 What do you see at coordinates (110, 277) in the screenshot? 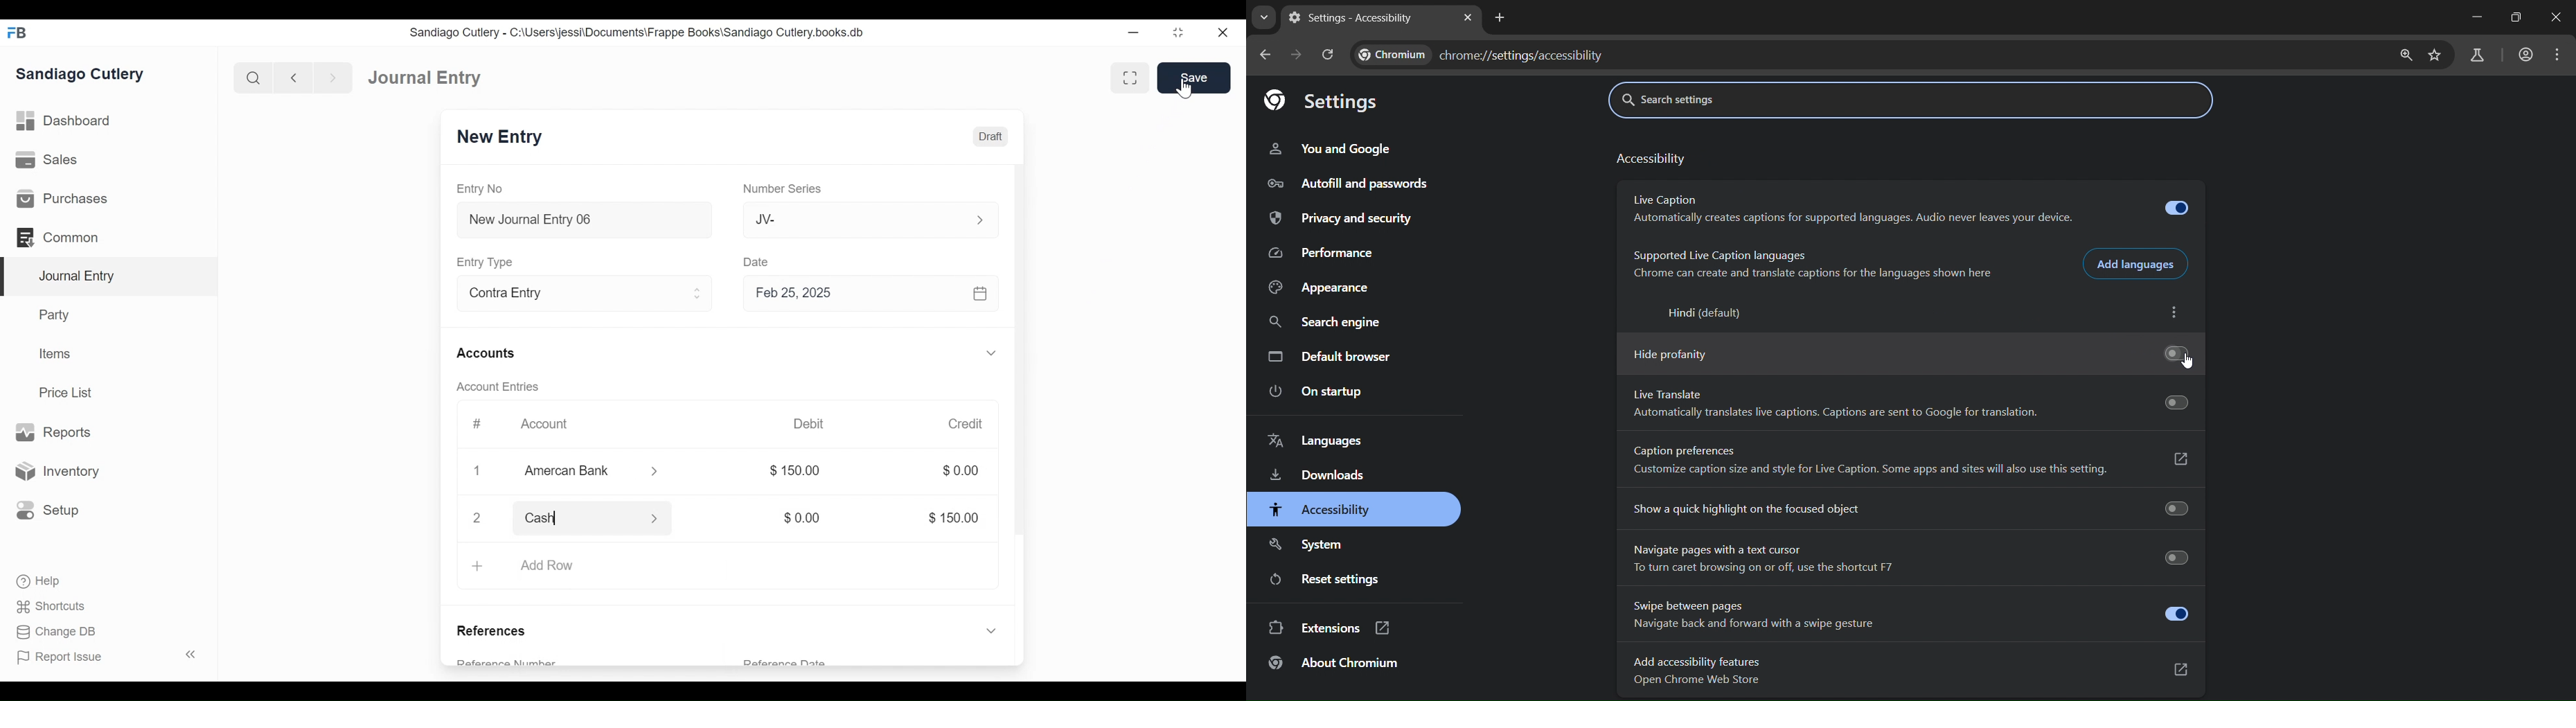
I see `Journal Entry` at bounding box center [110, 277].